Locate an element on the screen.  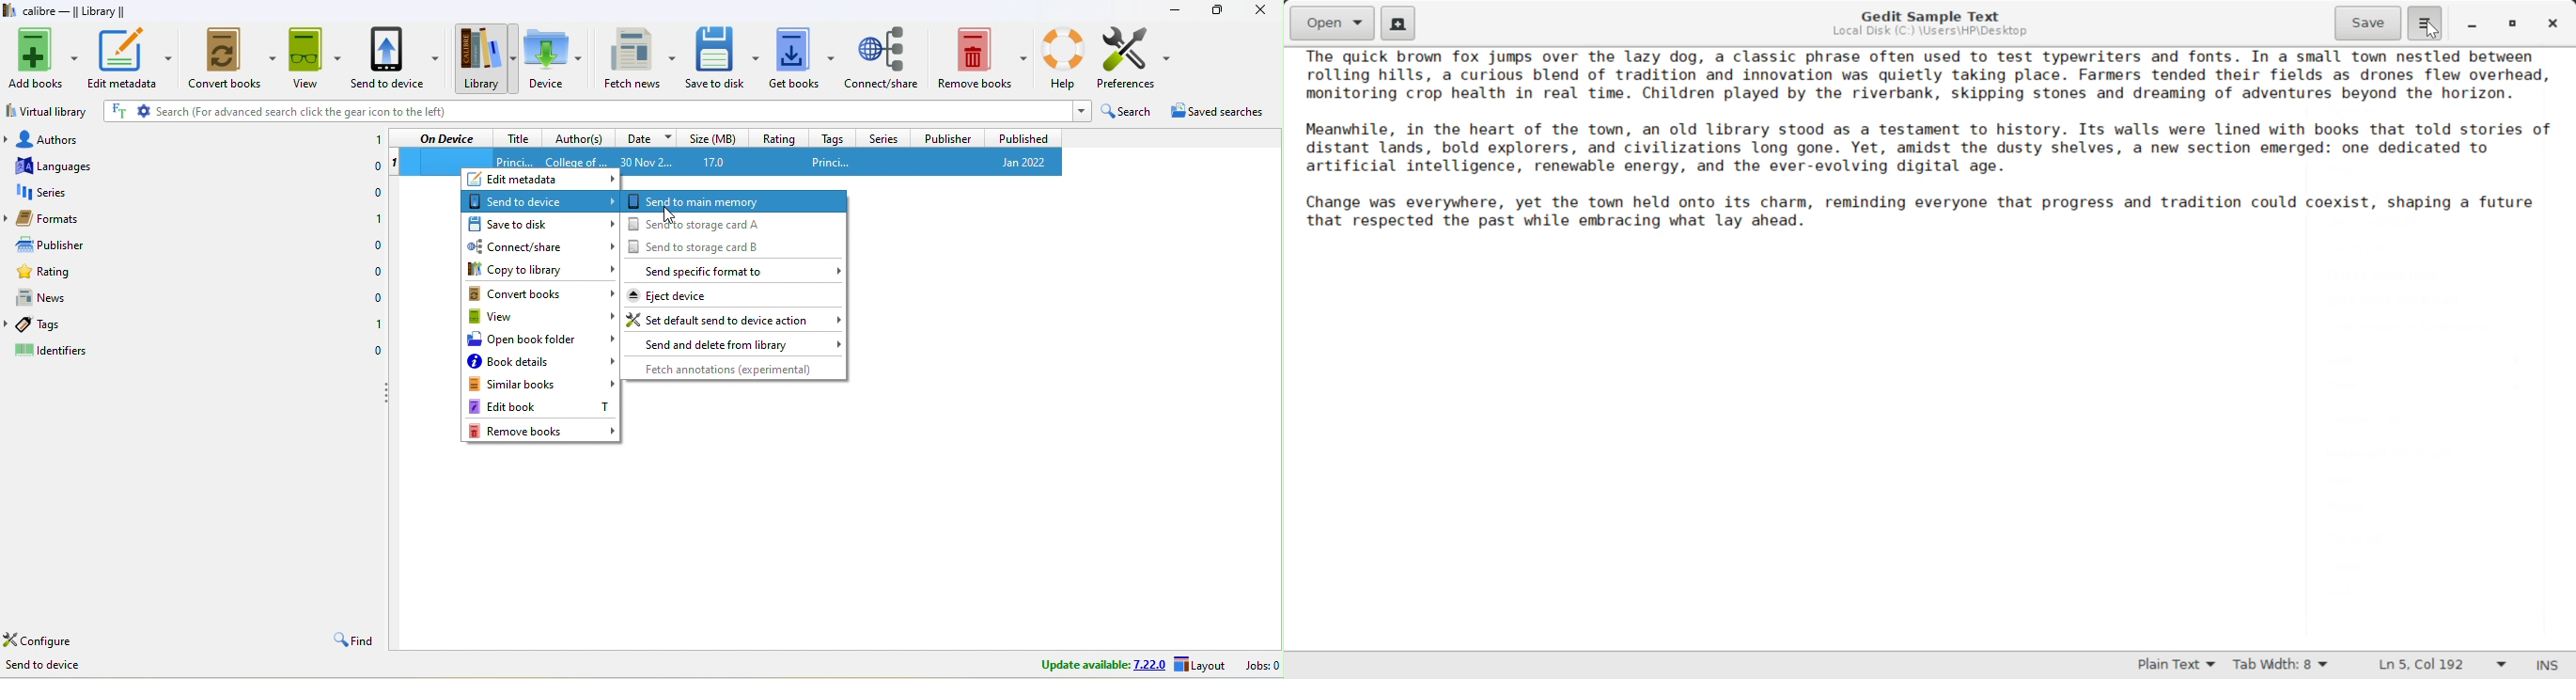
tags is located at coordinates (829, 137).